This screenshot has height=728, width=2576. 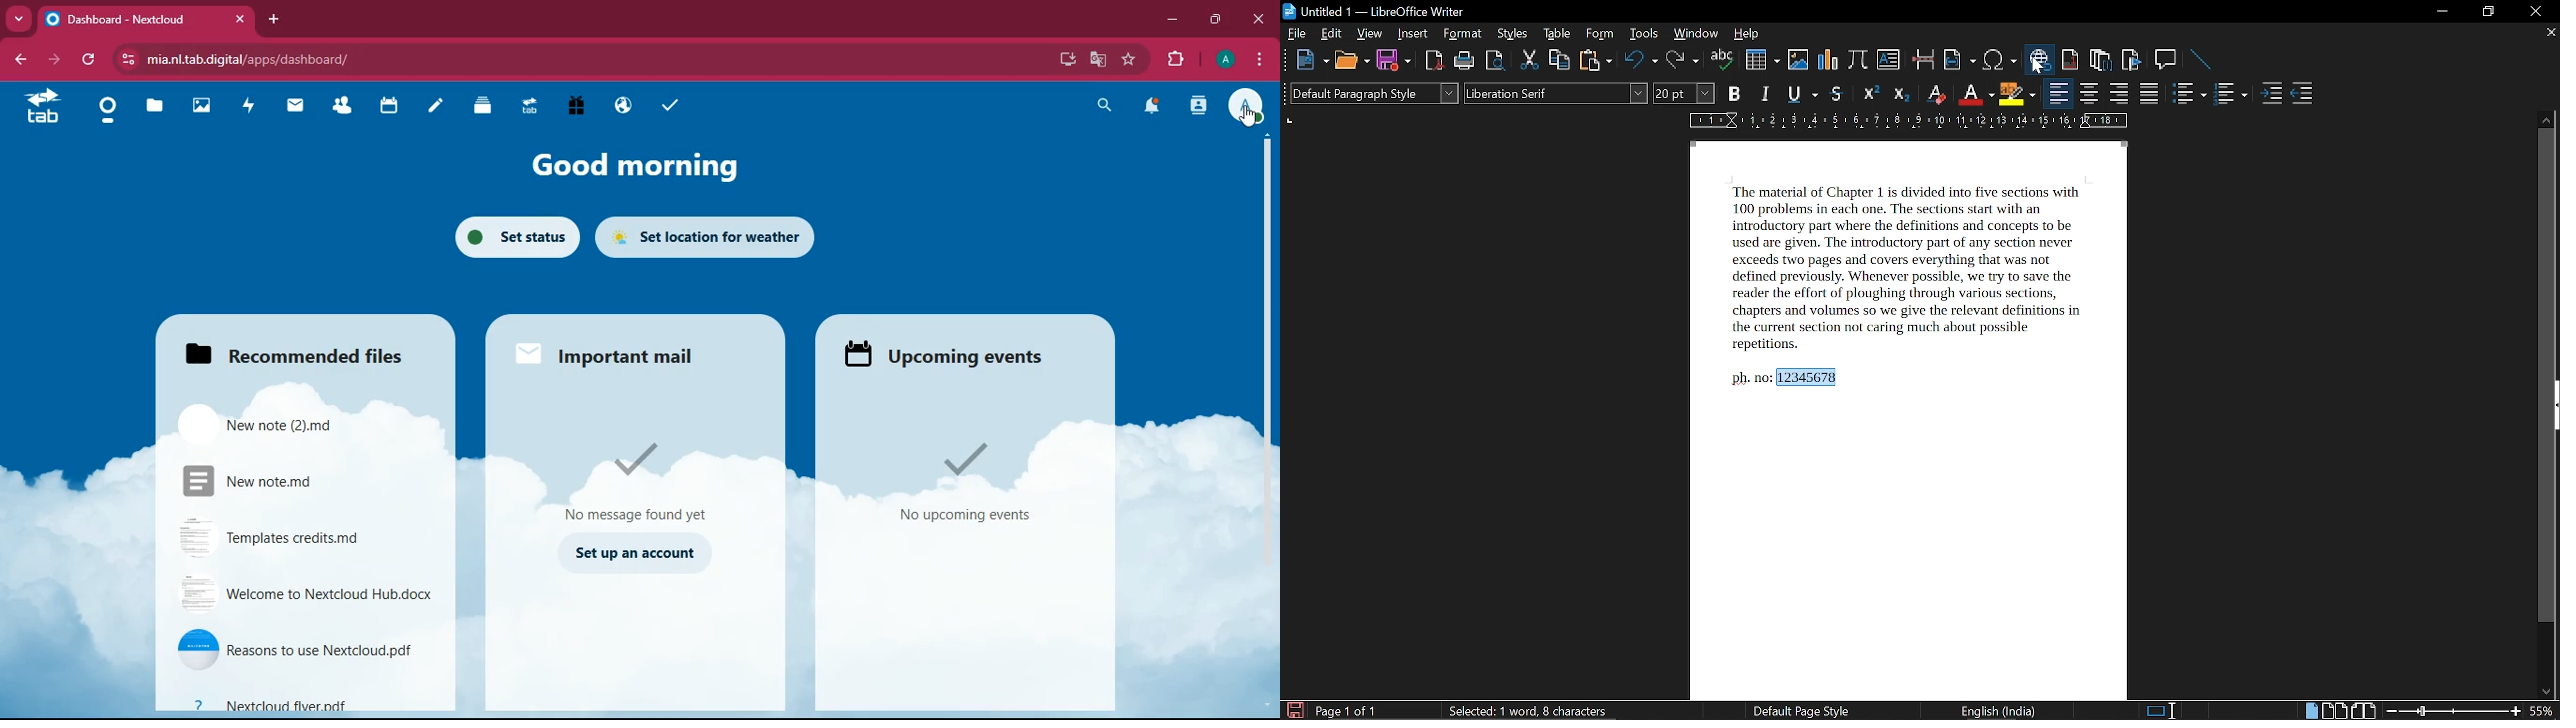 What do you see at coordinates (2057, 95) in the screenshot?
I see `align left` at bounding box center [2057, 95].